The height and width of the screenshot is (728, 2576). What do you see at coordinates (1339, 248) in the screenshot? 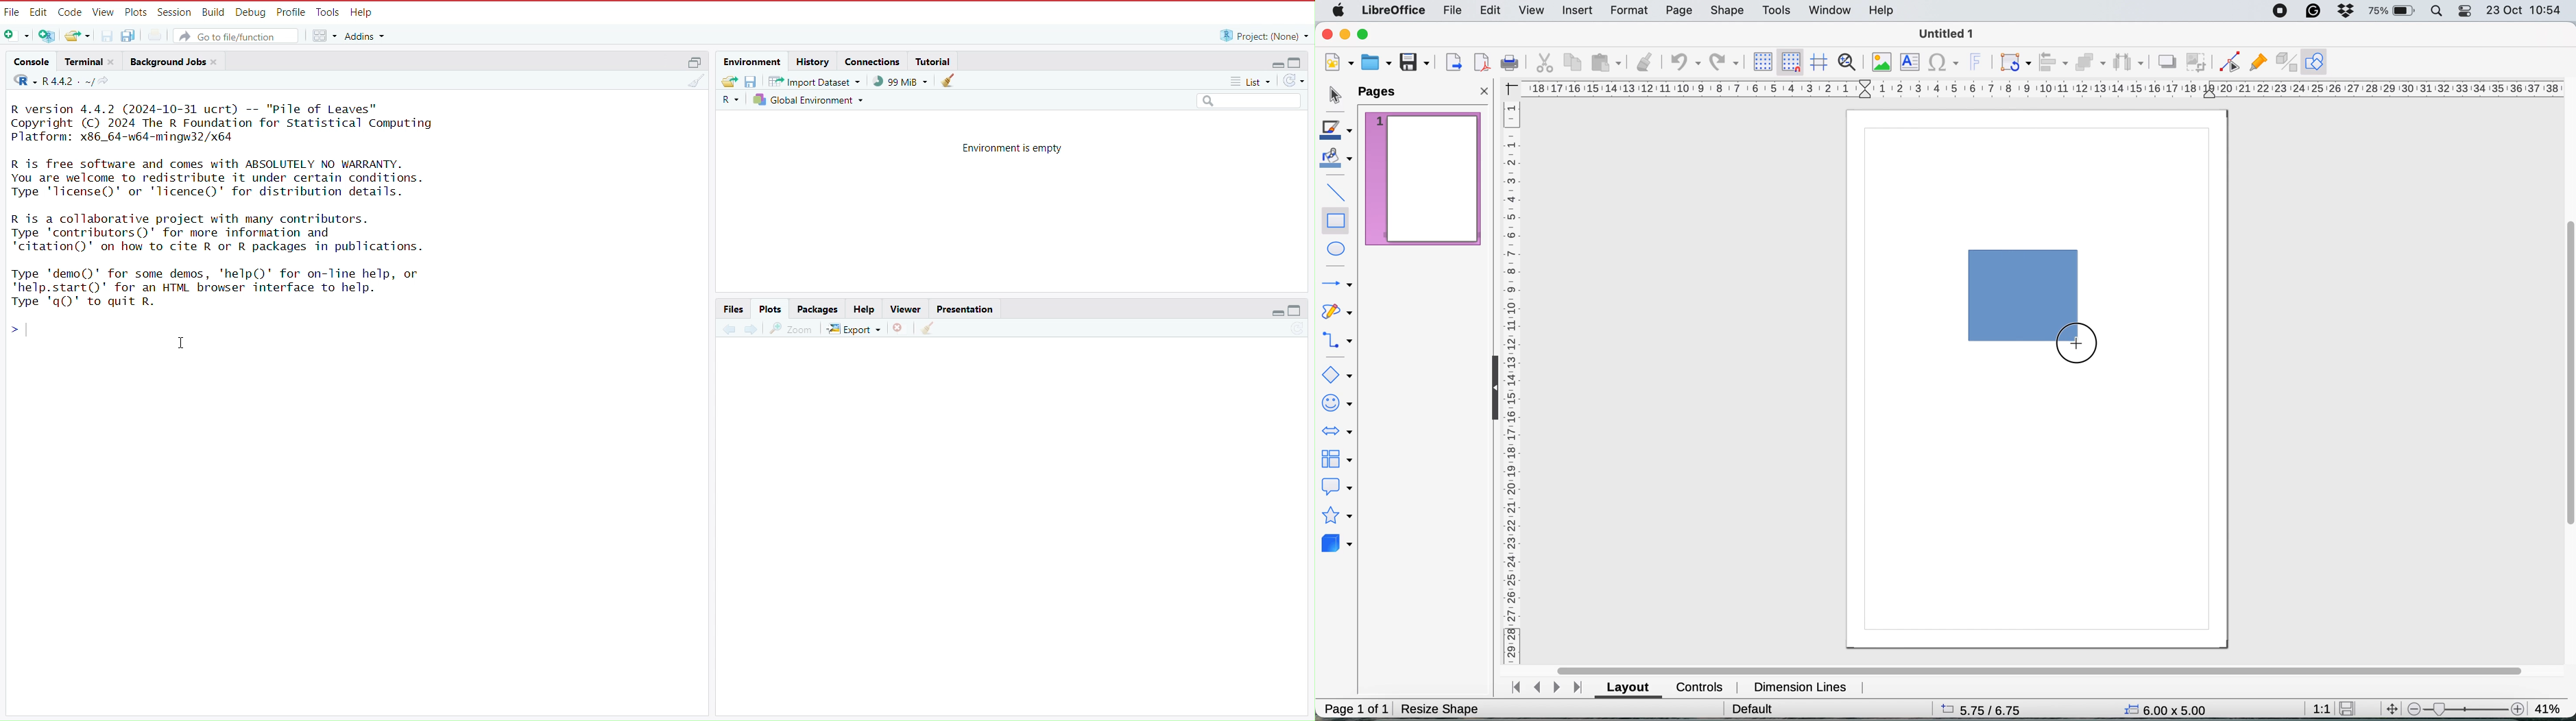
I see `ellipse` at bounding box center [1339, 248].